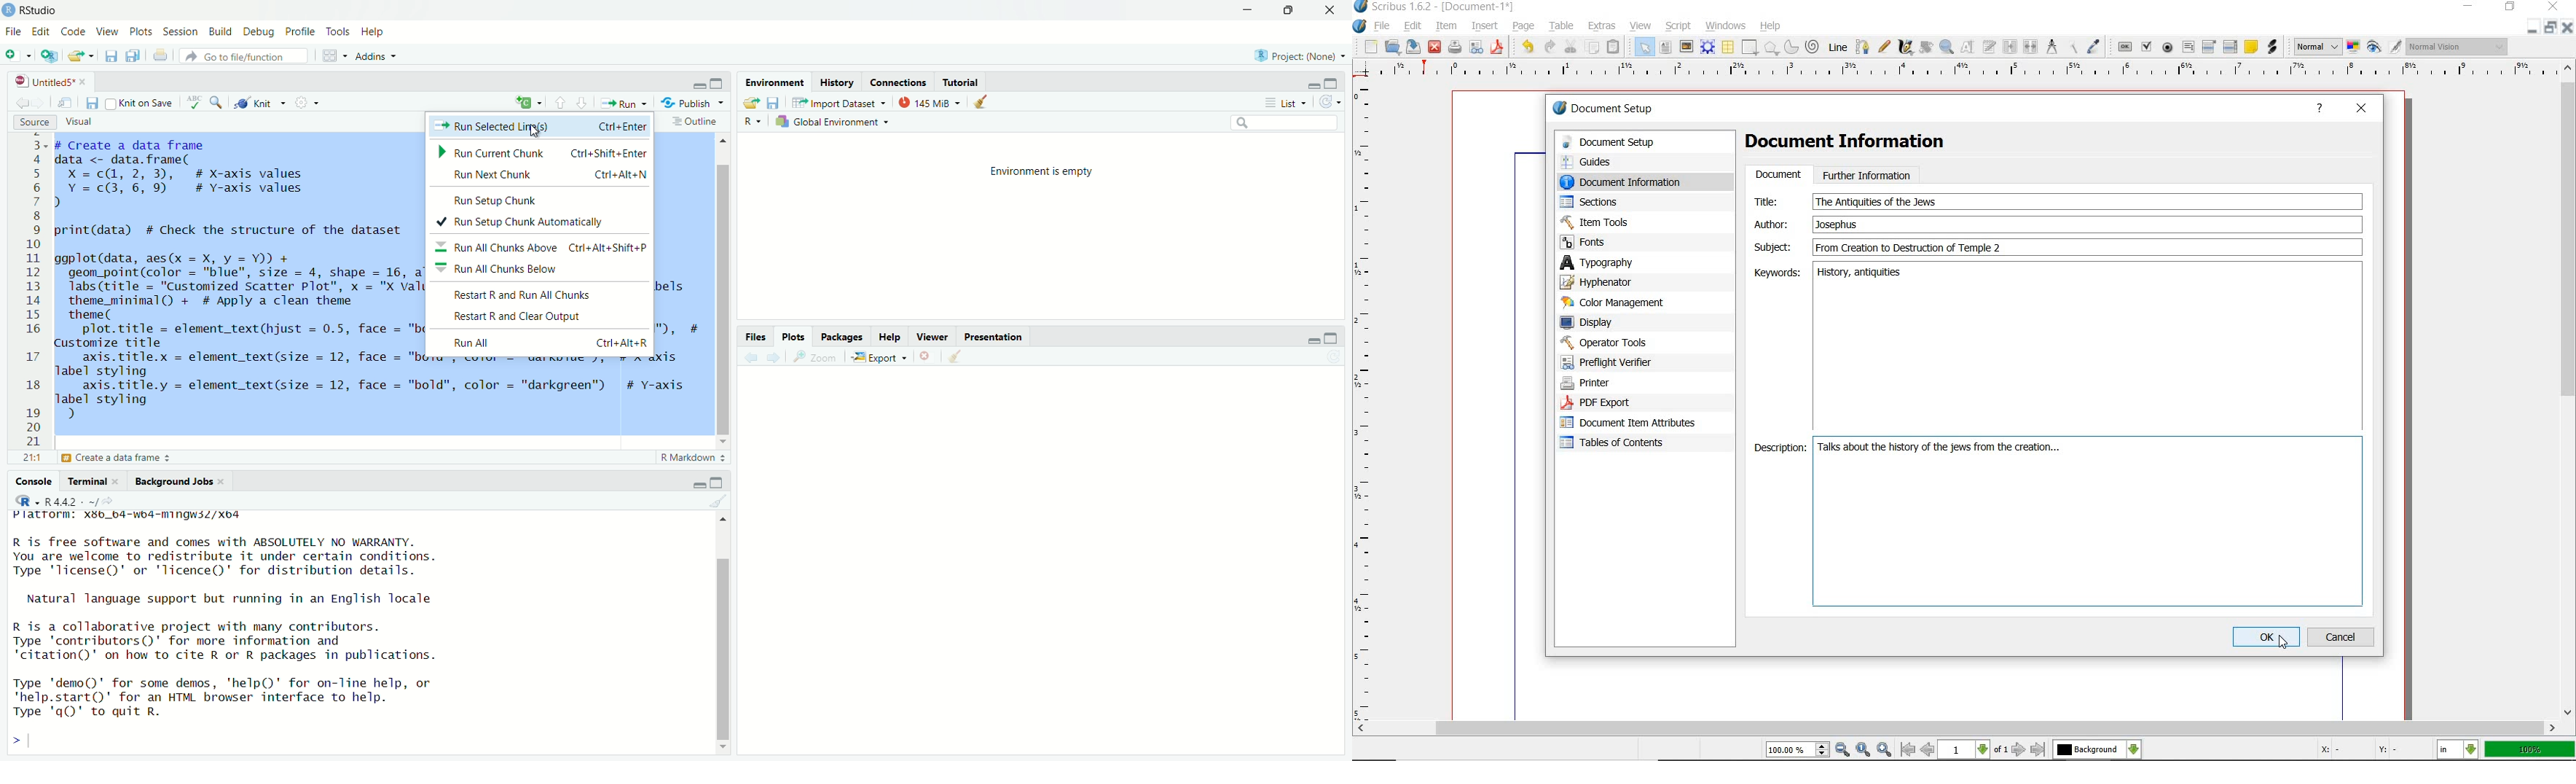 This screenshot has width=2576, height=784. Describe the element at coordinates (1630, 161) in the screenshot. I see `guides` at that location.